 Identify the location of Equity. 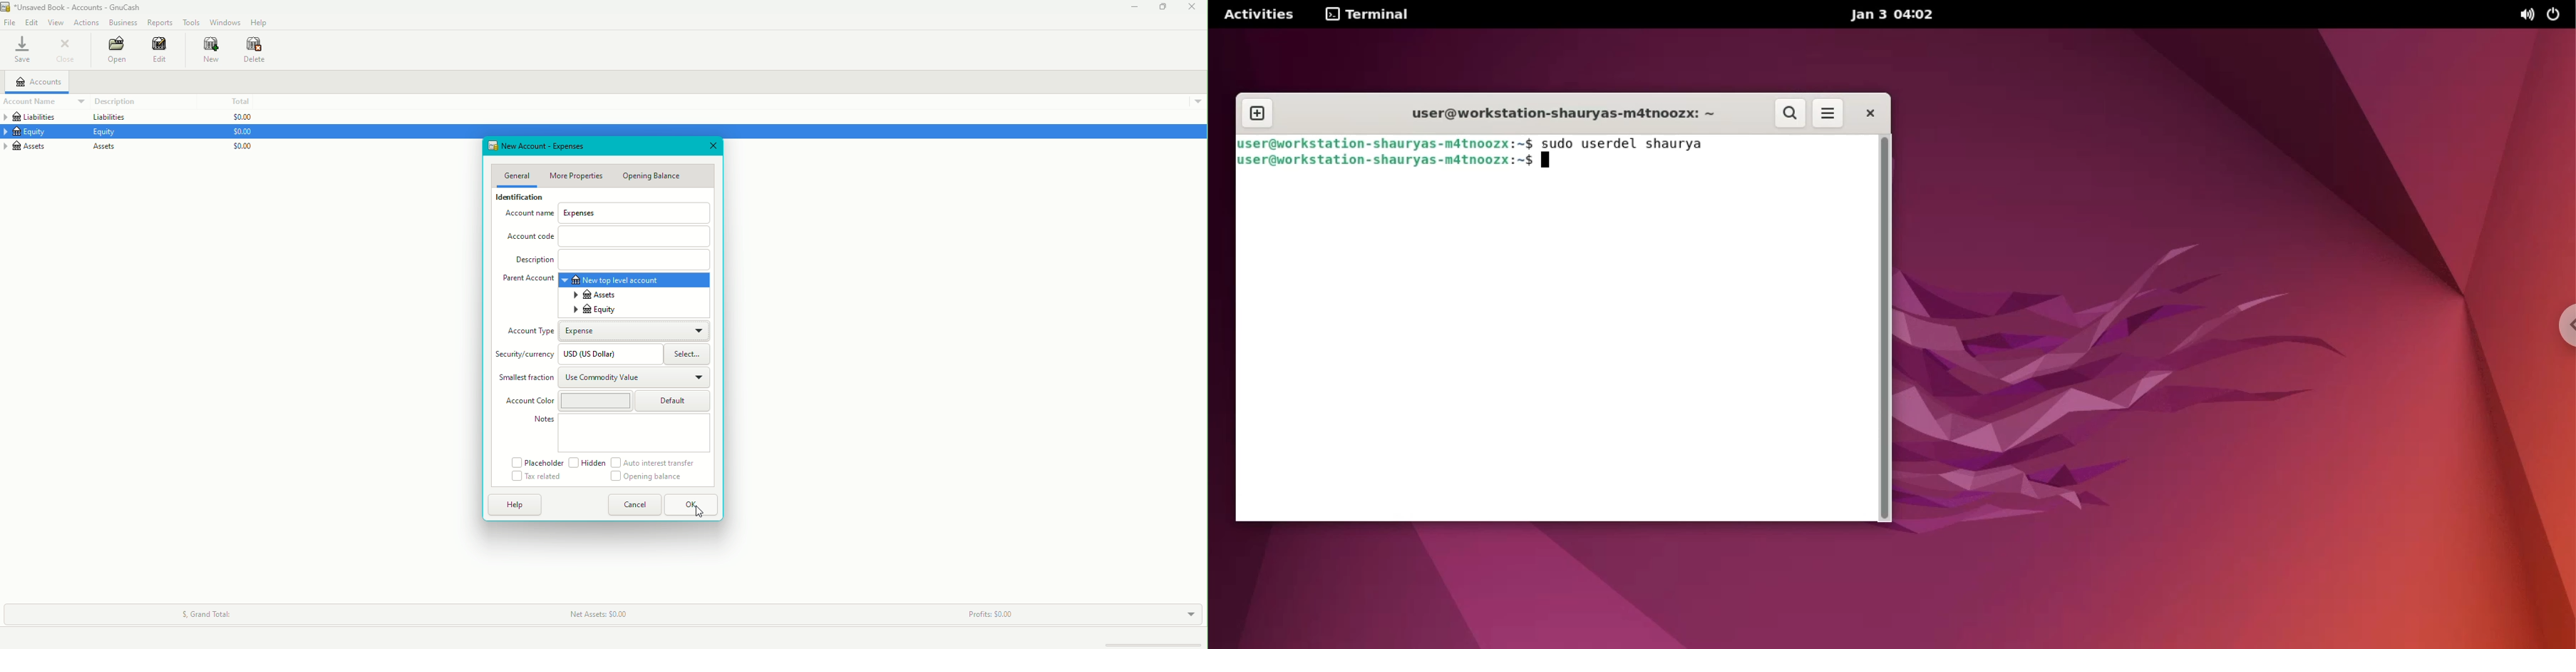
(32, 133).